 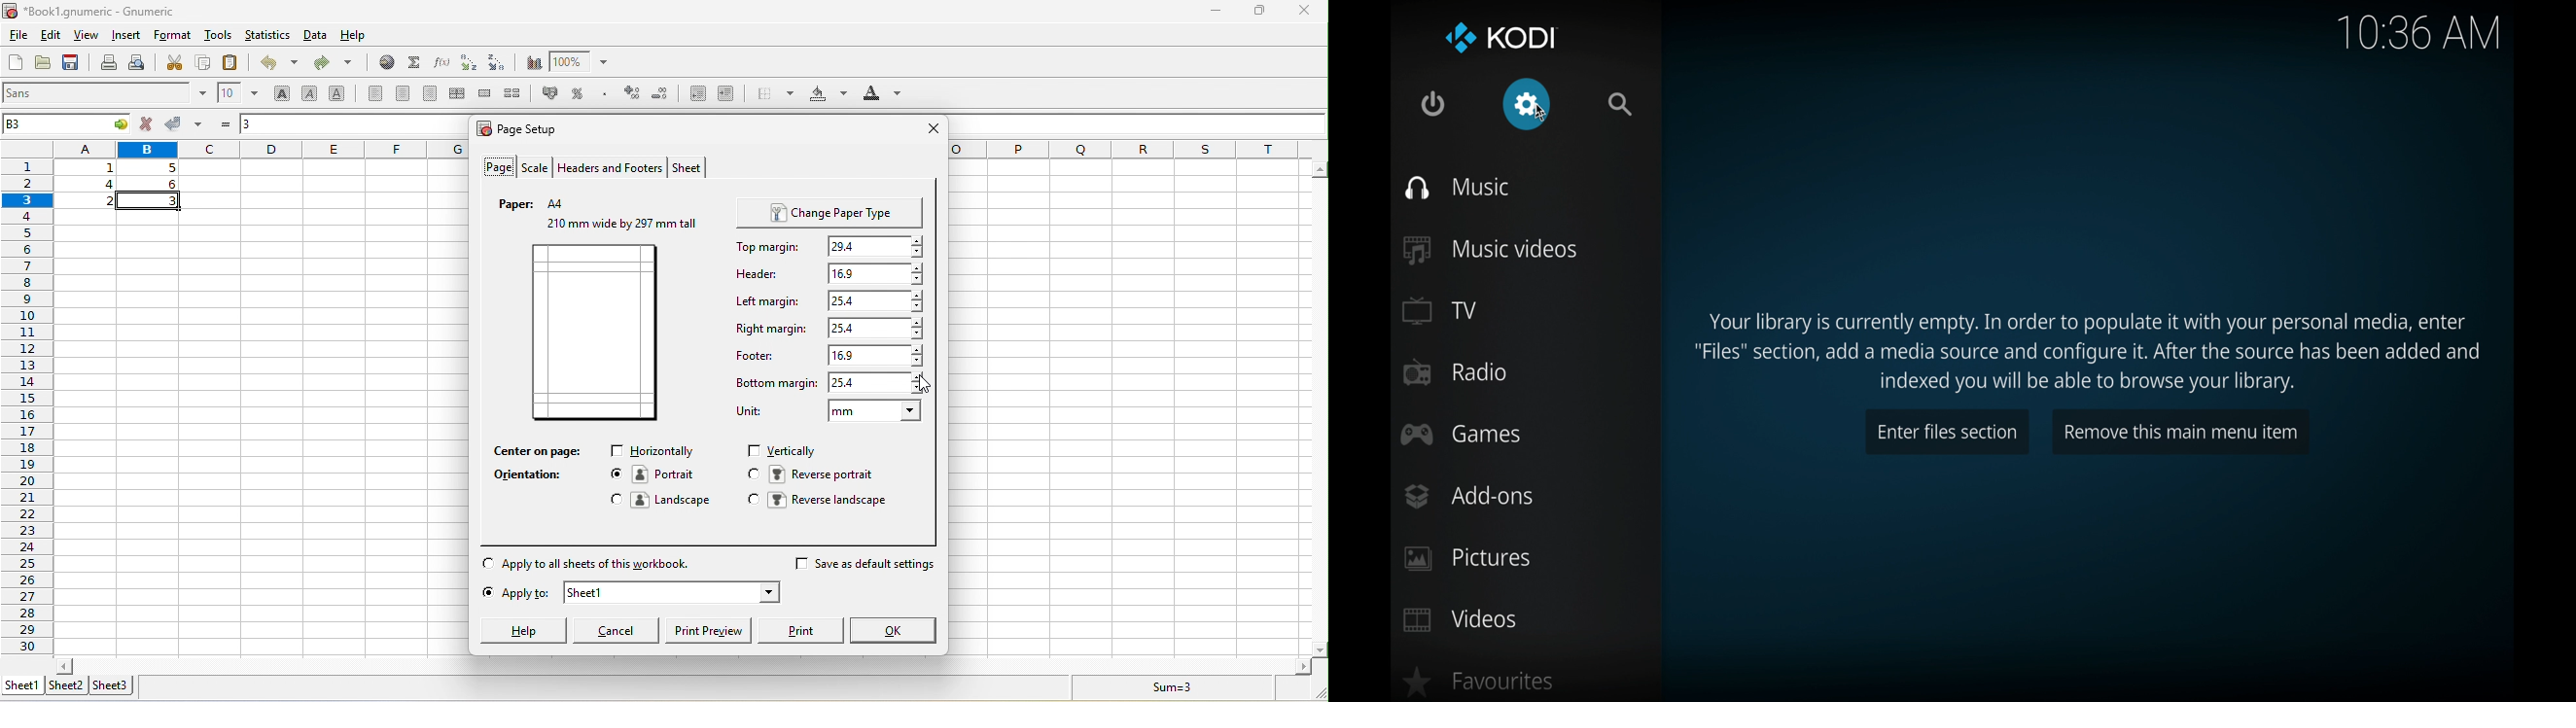 I want to click on pictures, so click(x=1471, y=559).